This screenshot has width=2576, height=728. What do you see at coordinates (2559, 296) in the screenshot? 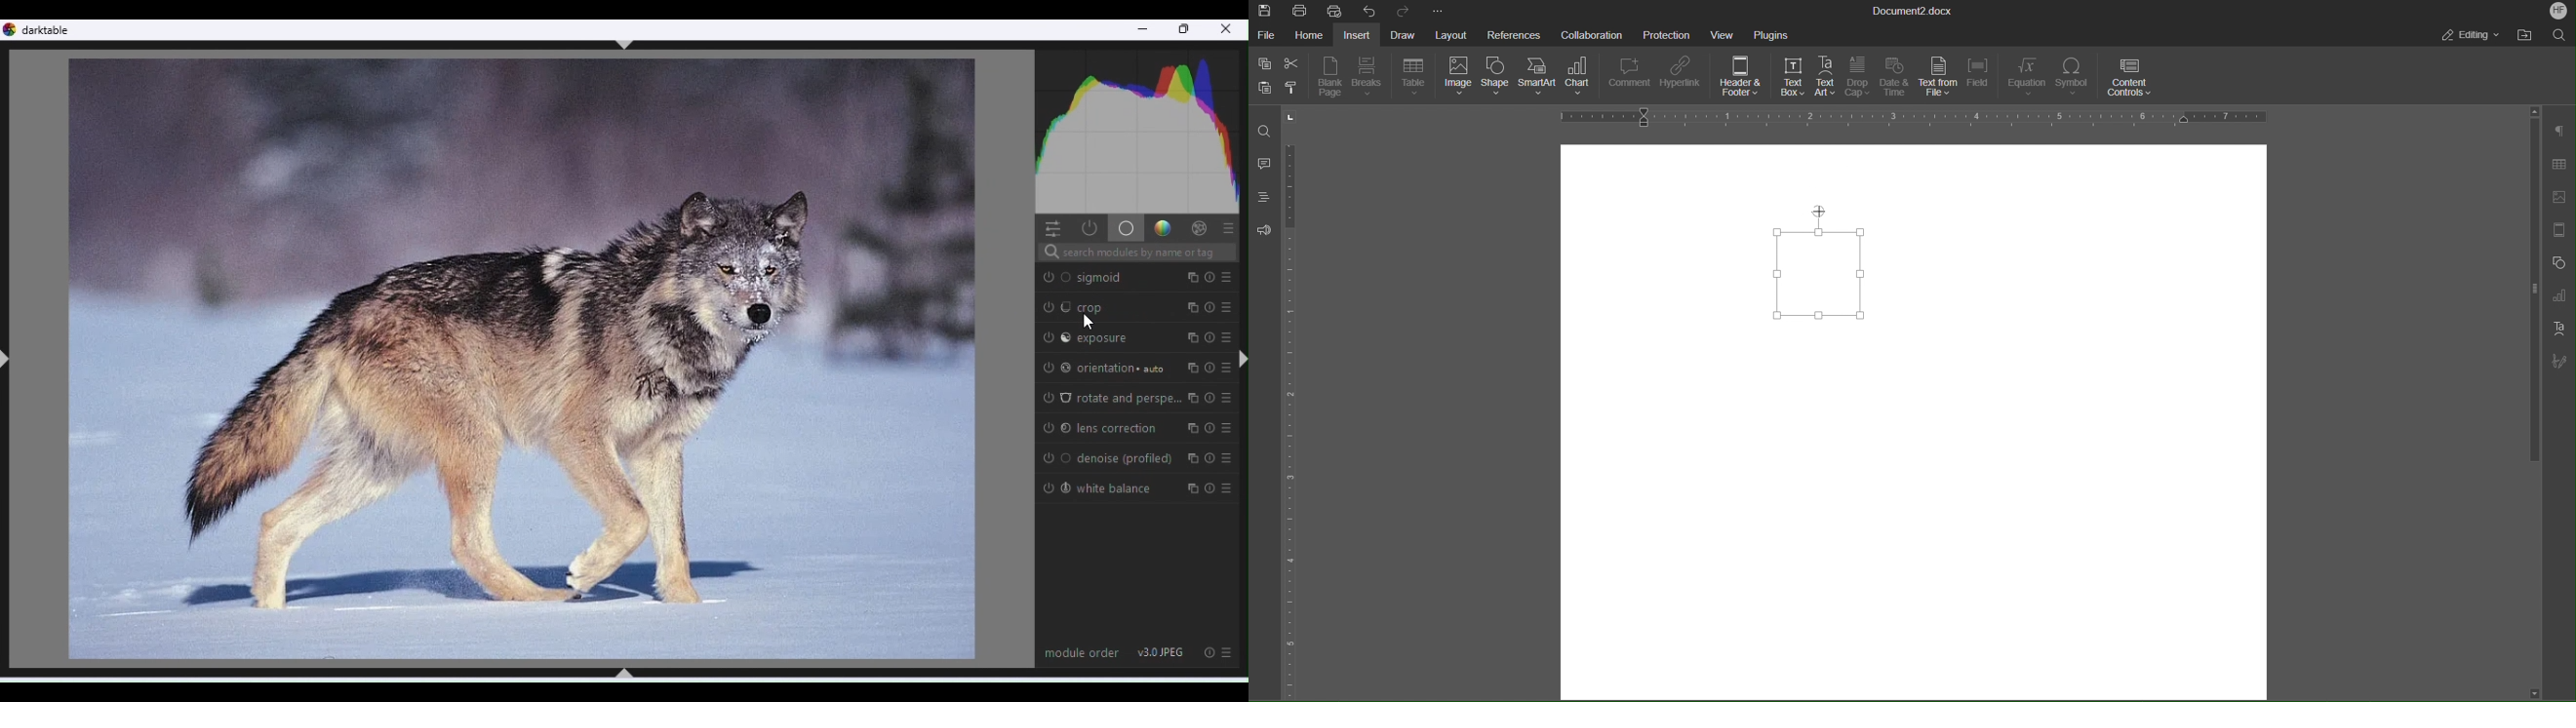
I see `Graph` at bounding box center [2559, 296].